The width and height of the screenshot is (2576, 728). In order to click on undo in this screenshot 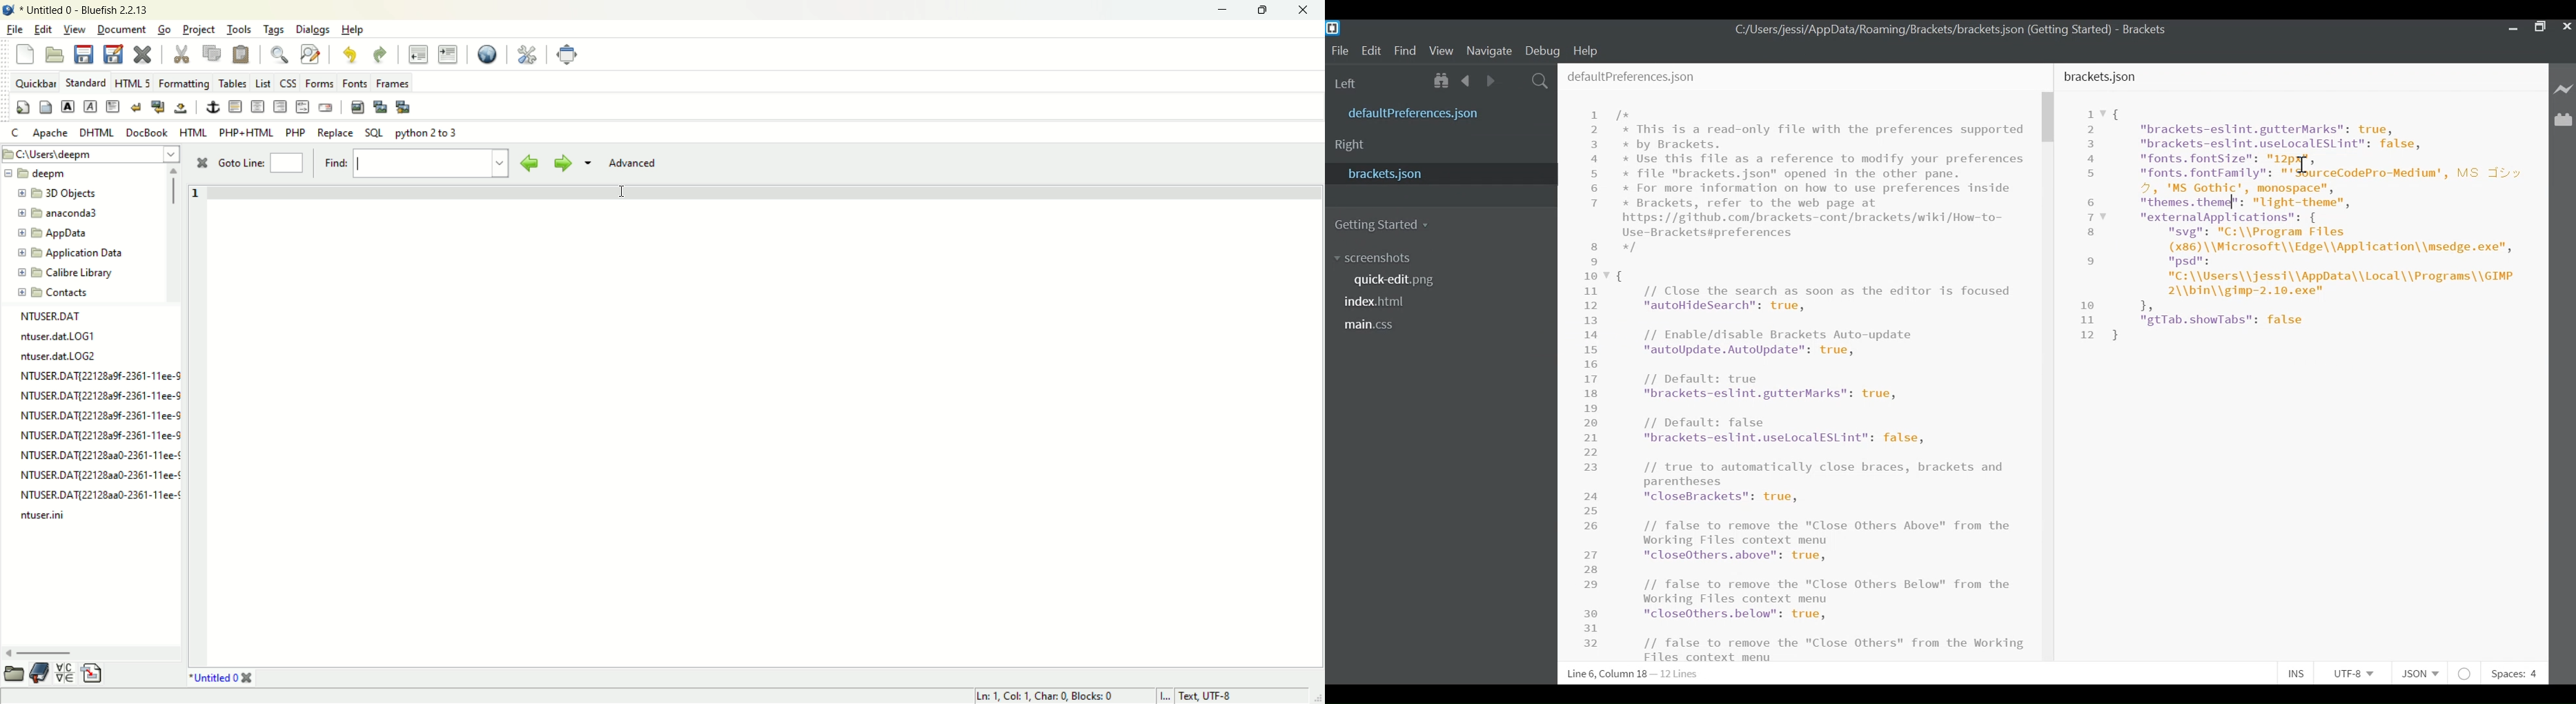, I will do `click(347, 54)`.